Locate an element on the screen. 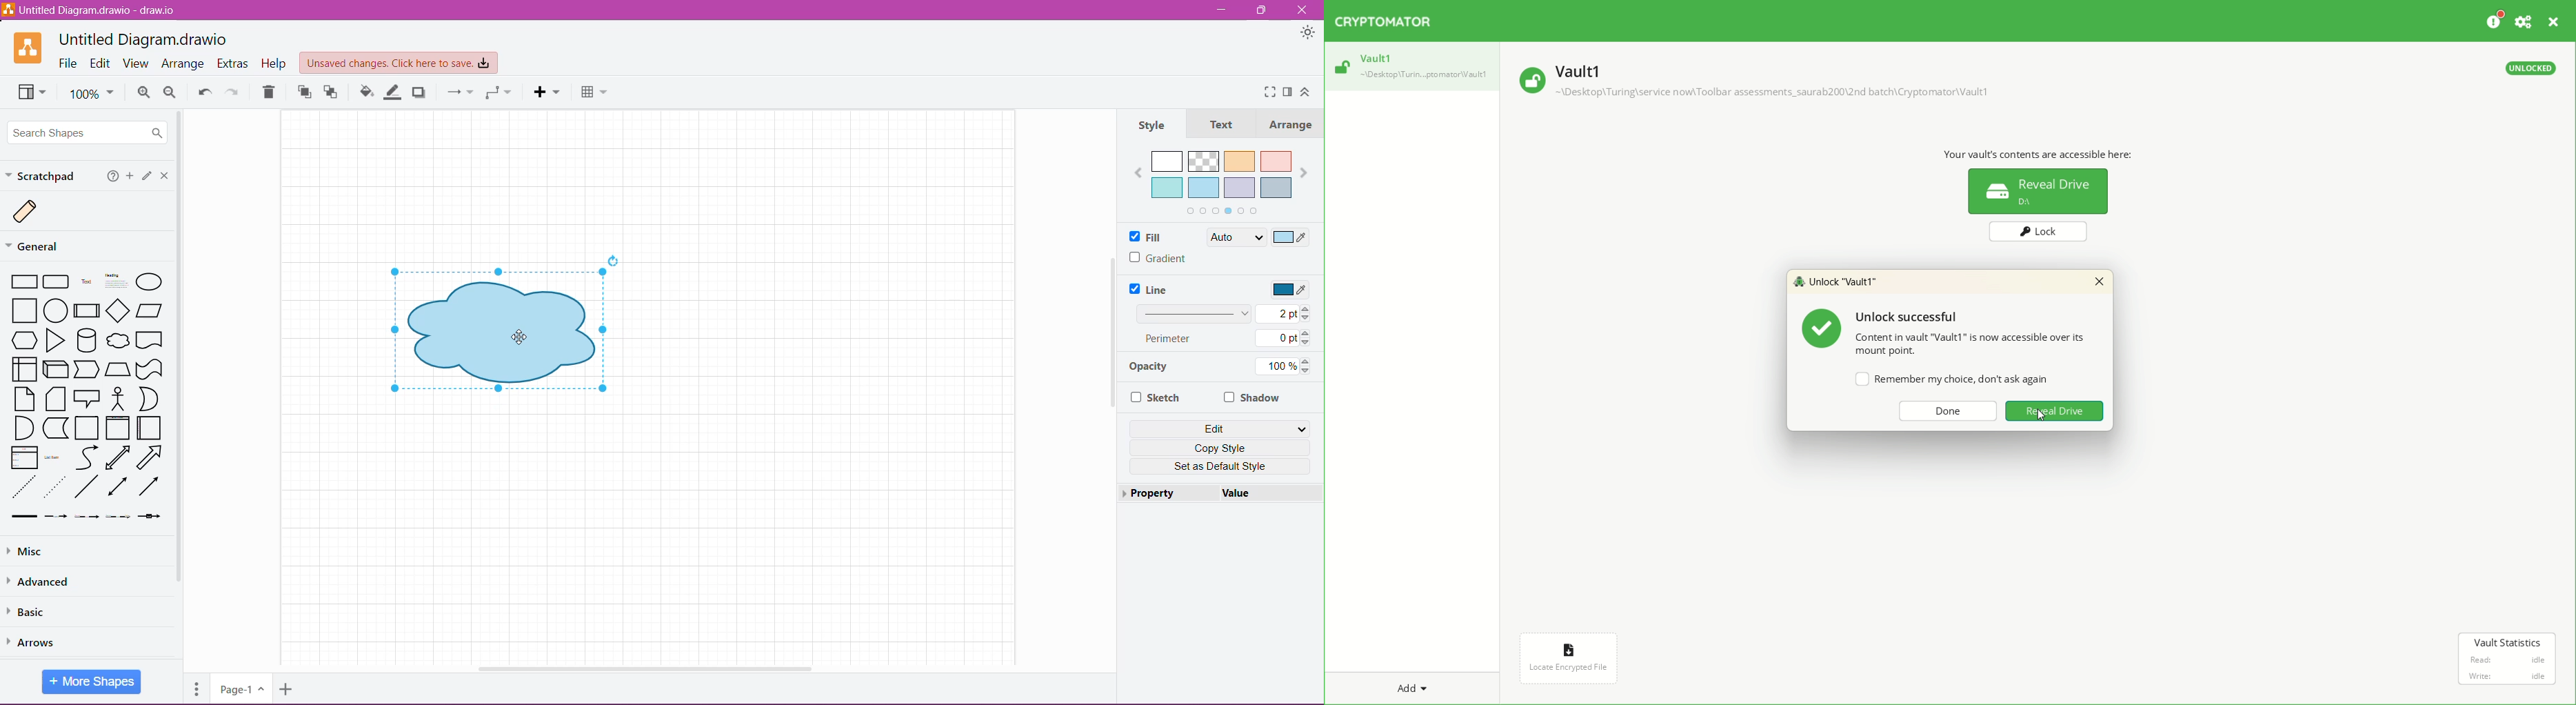  Auto is located at coordinates (1236, 237).